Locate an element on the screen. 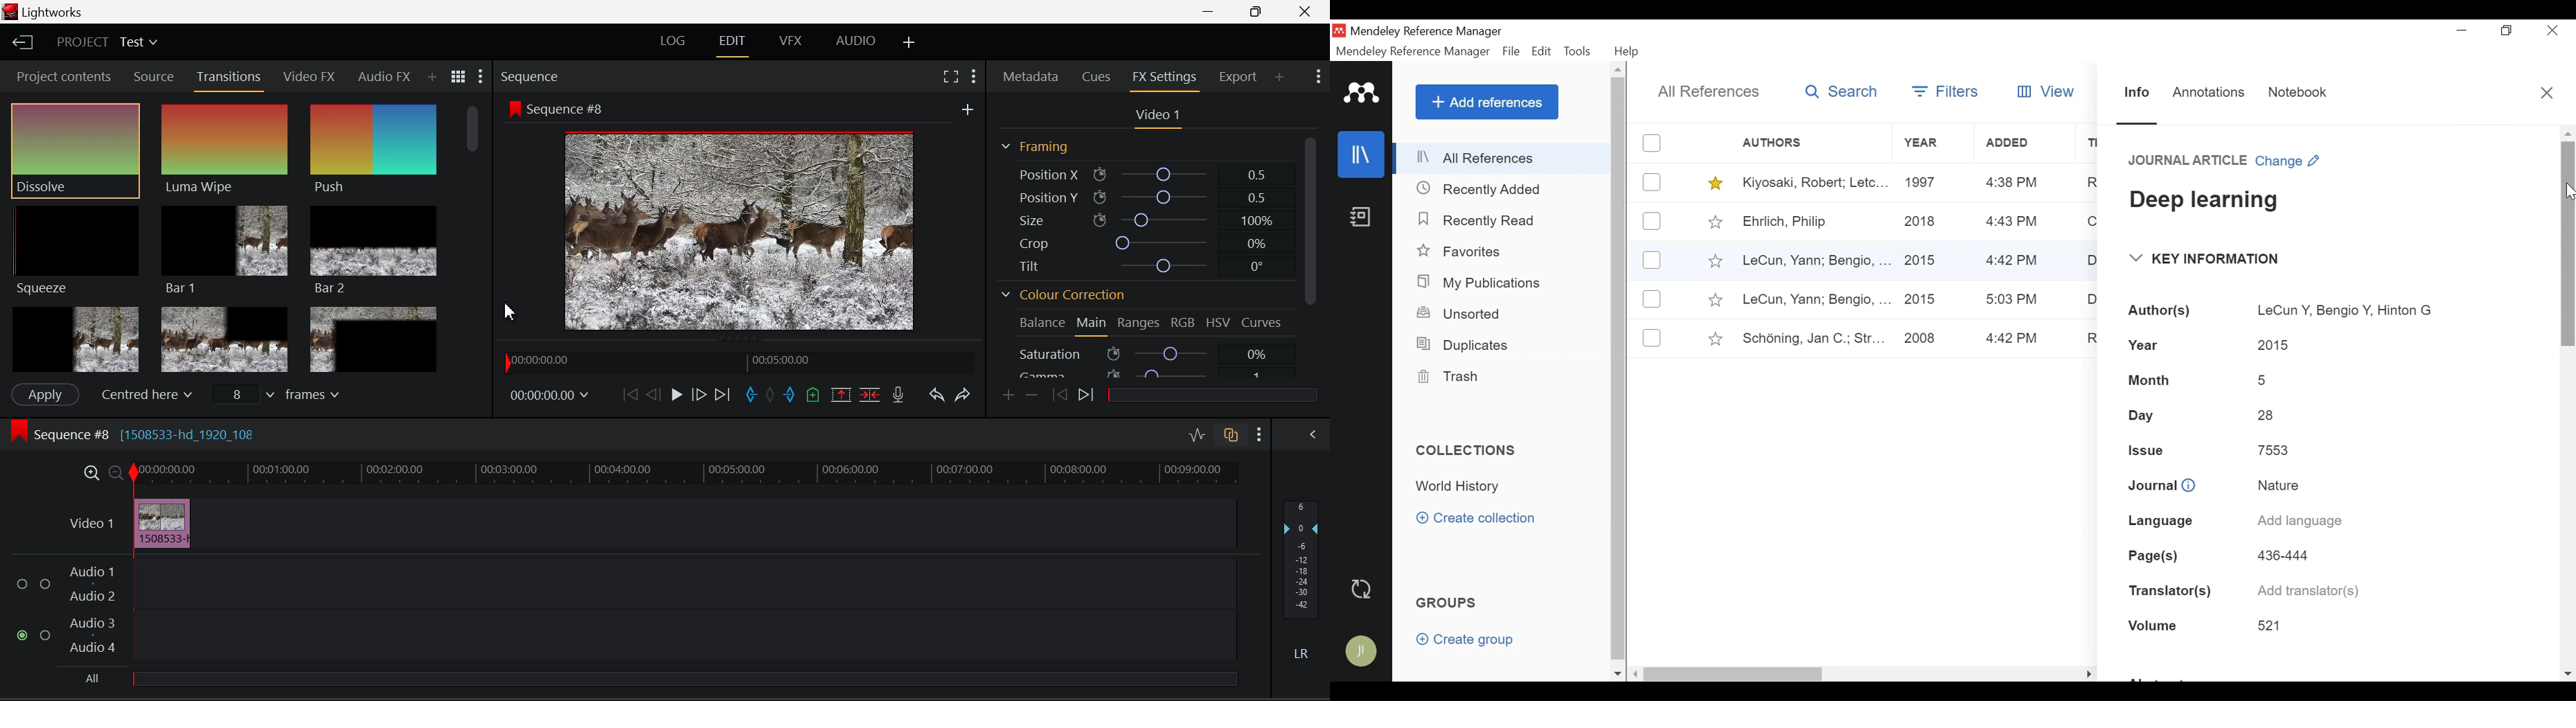  Audio FX is located at coordinates (383, 77).